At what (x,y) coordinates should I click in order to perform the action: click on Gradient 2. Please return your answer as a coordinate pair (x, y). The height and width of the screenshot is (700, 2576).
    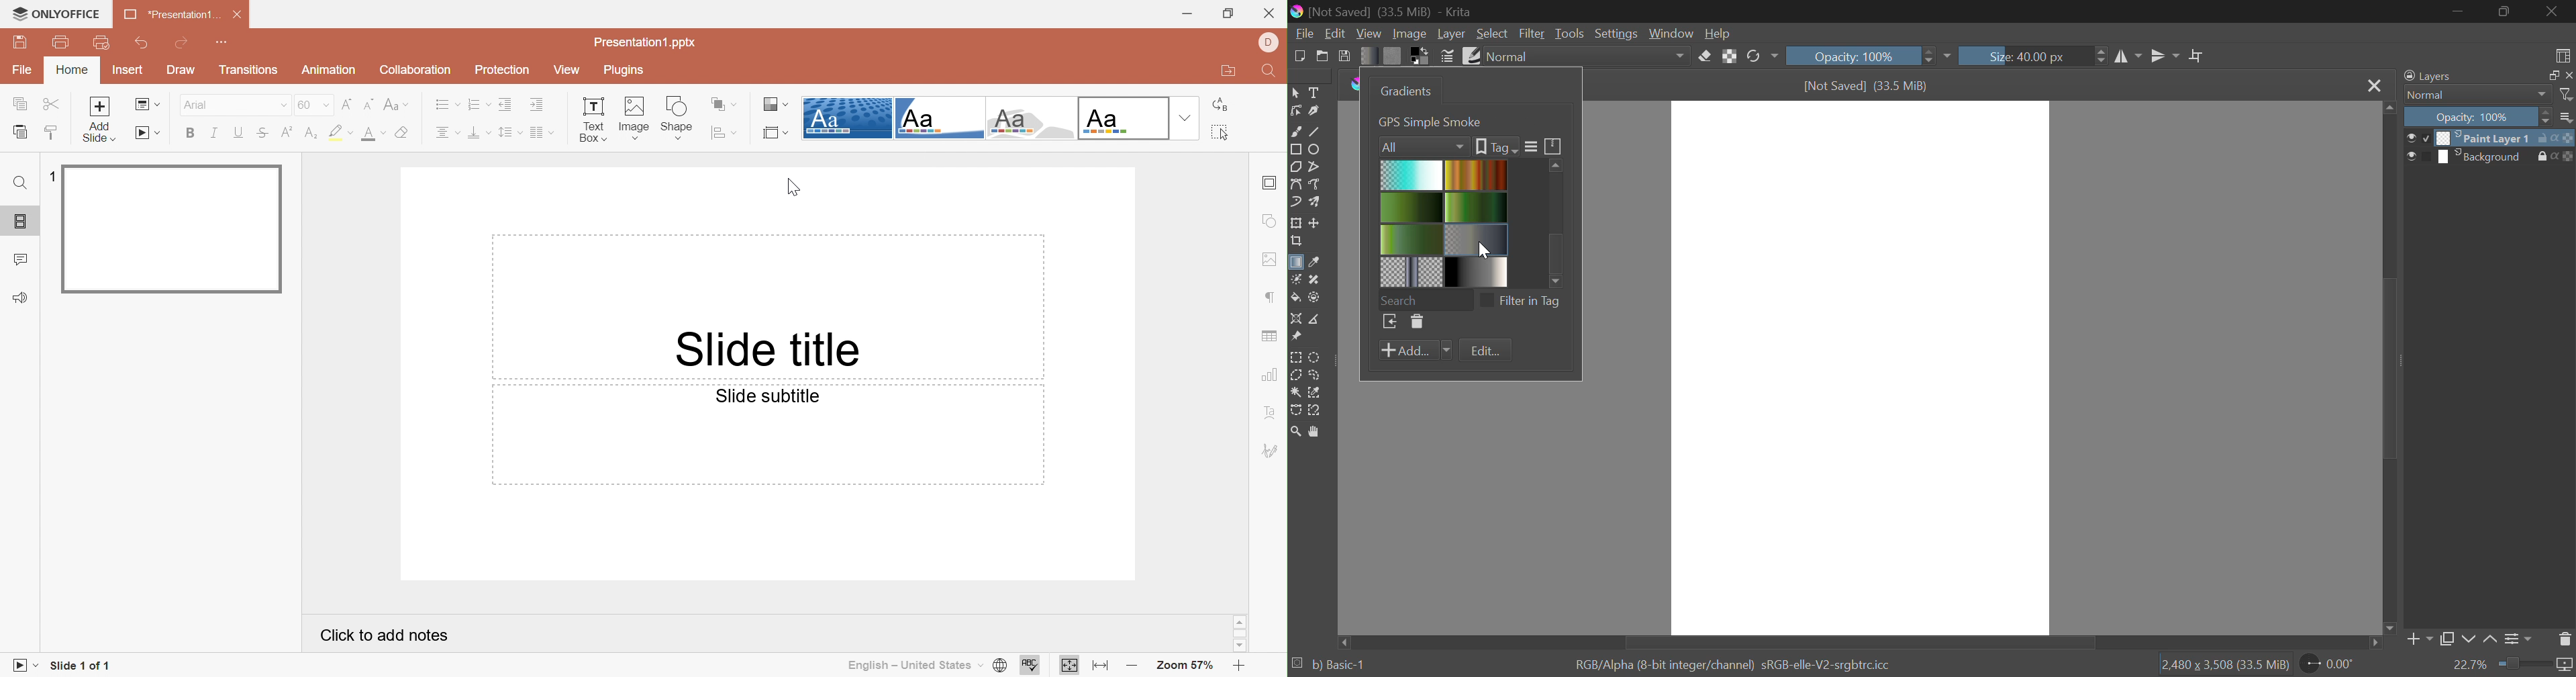
    Looking at the image, I should click on (1474, 174).